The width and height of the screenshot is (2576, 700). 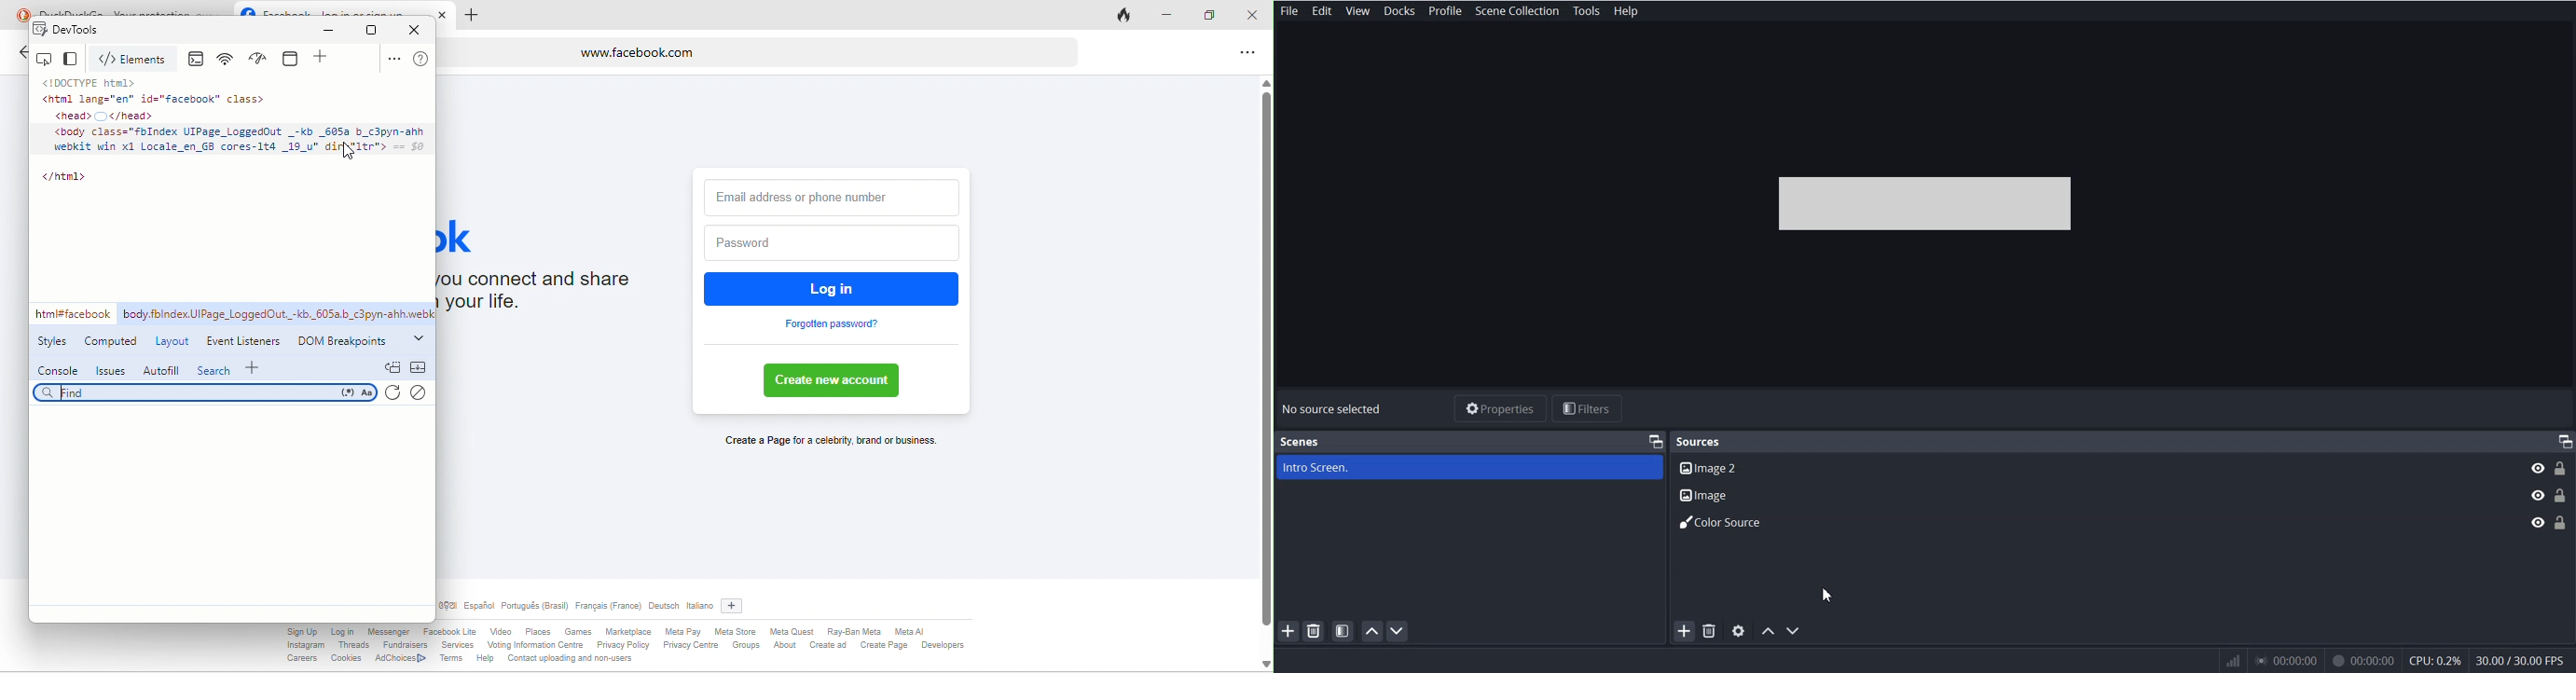 I want to click on elements, so click(x=136, y=60).